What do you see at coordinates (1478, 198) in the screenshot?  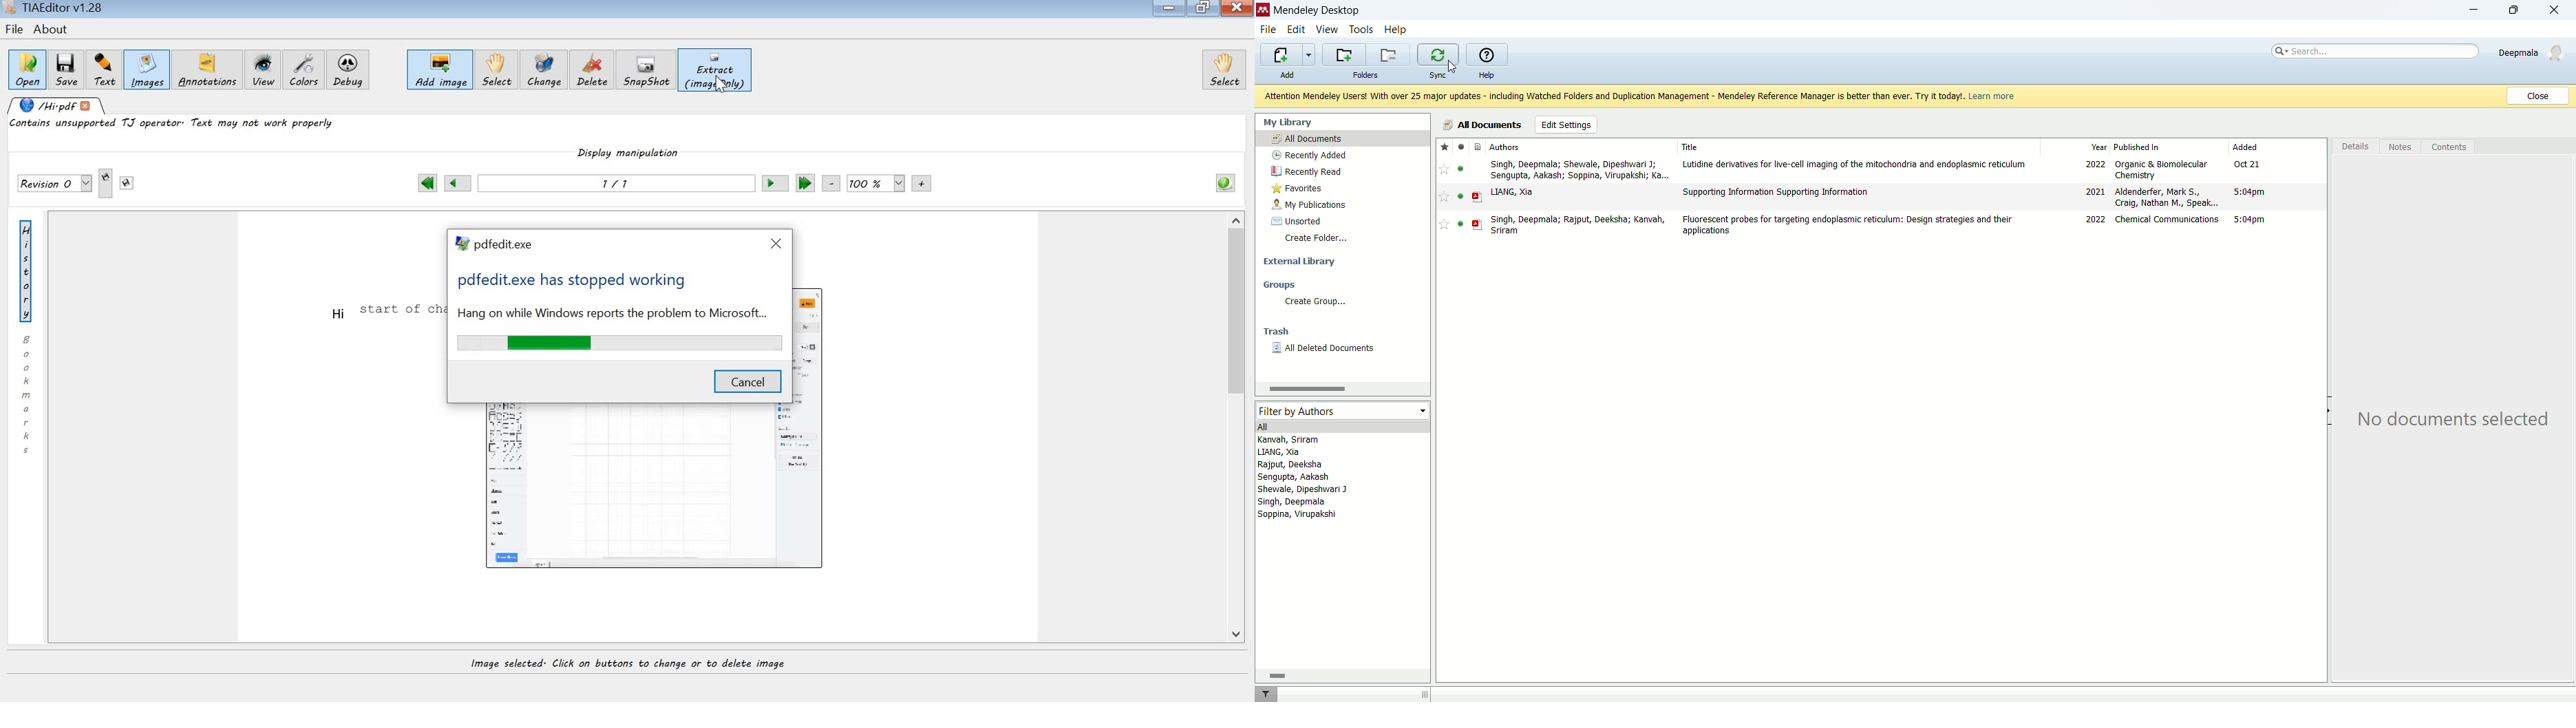 I see `PDF file type` at bounding box center [1478, 198].